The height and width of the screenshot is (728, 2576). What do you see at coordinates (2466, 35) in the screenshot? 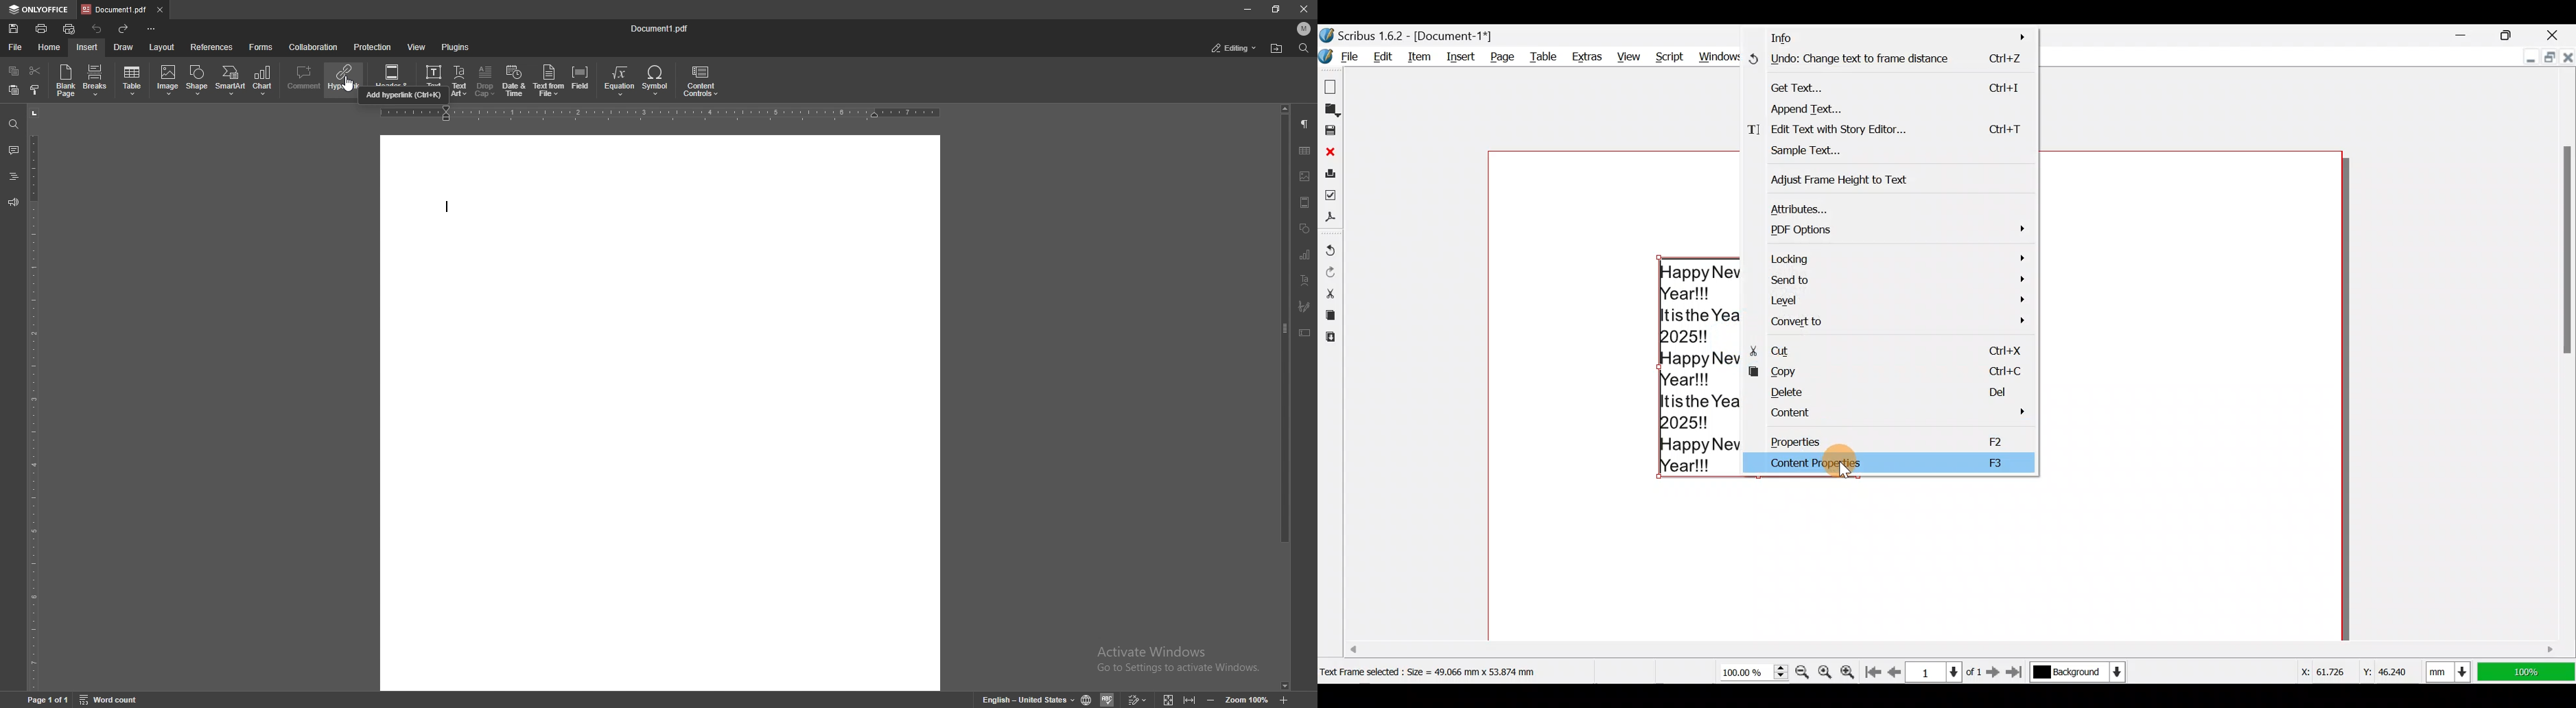
I see `Minimize` at bounding box center [2466, 35].